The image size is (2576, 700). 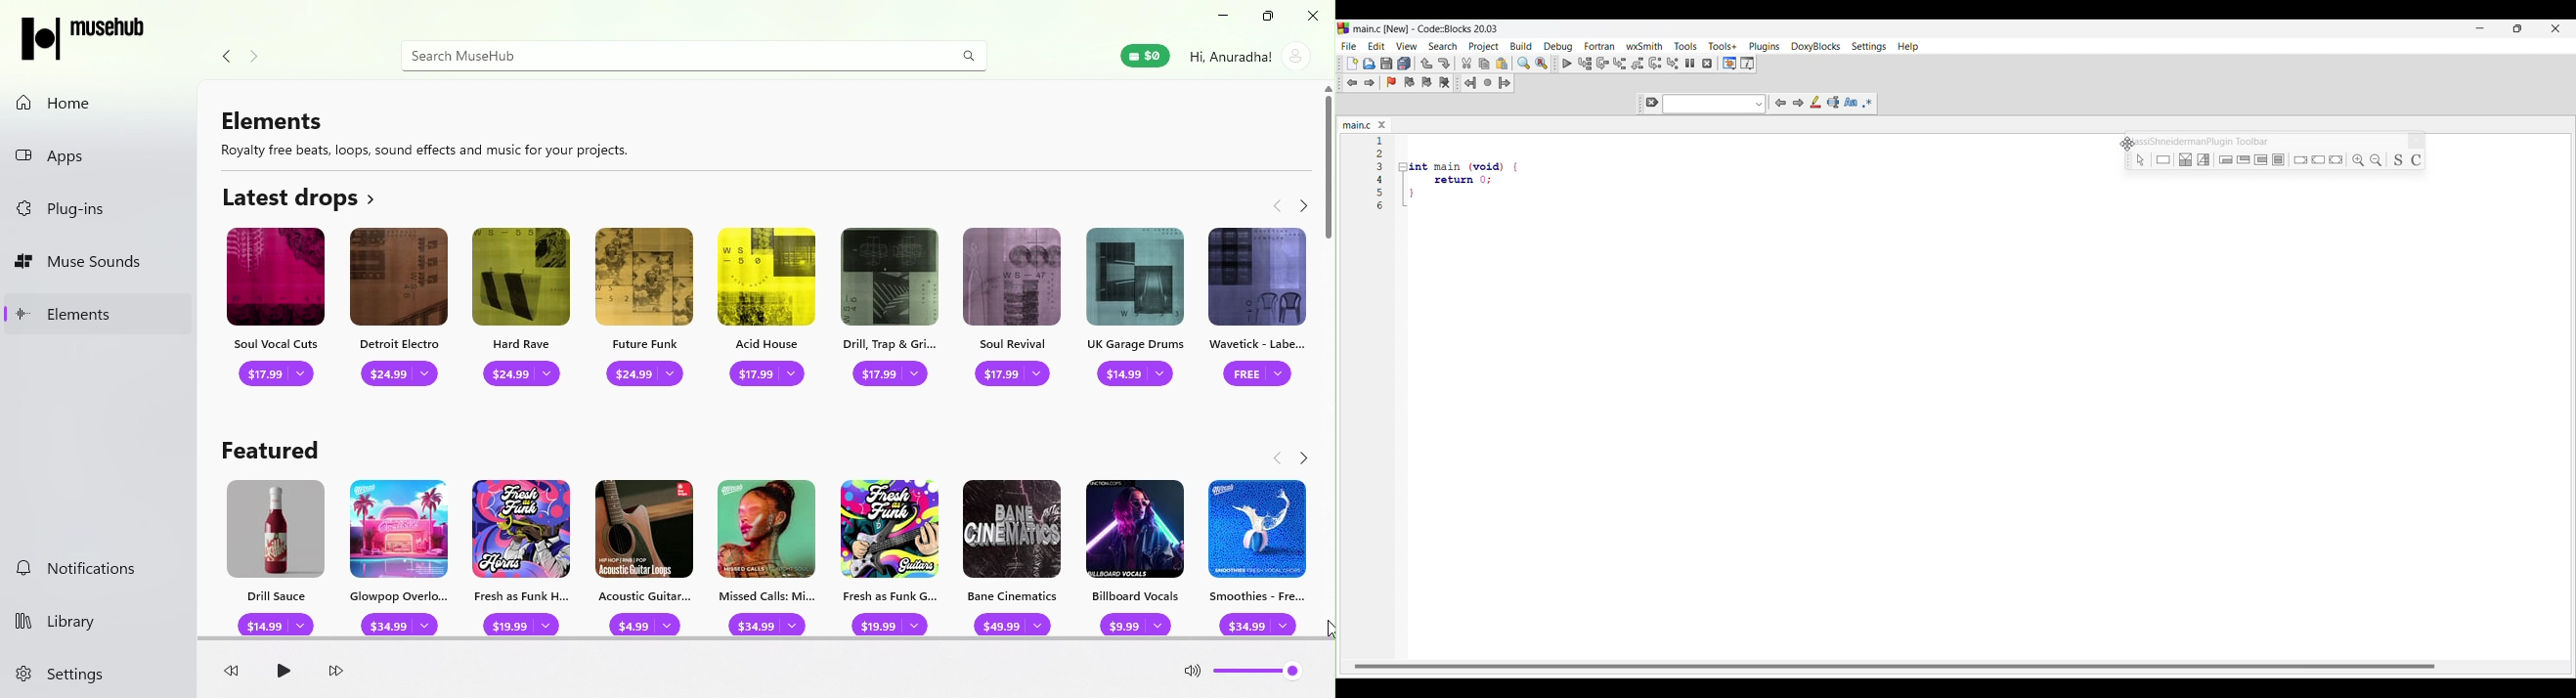 What do you see at coordinates (1260, 558) in the screenshot?
I see `Smoothies` at bounding box center [1260, 558].